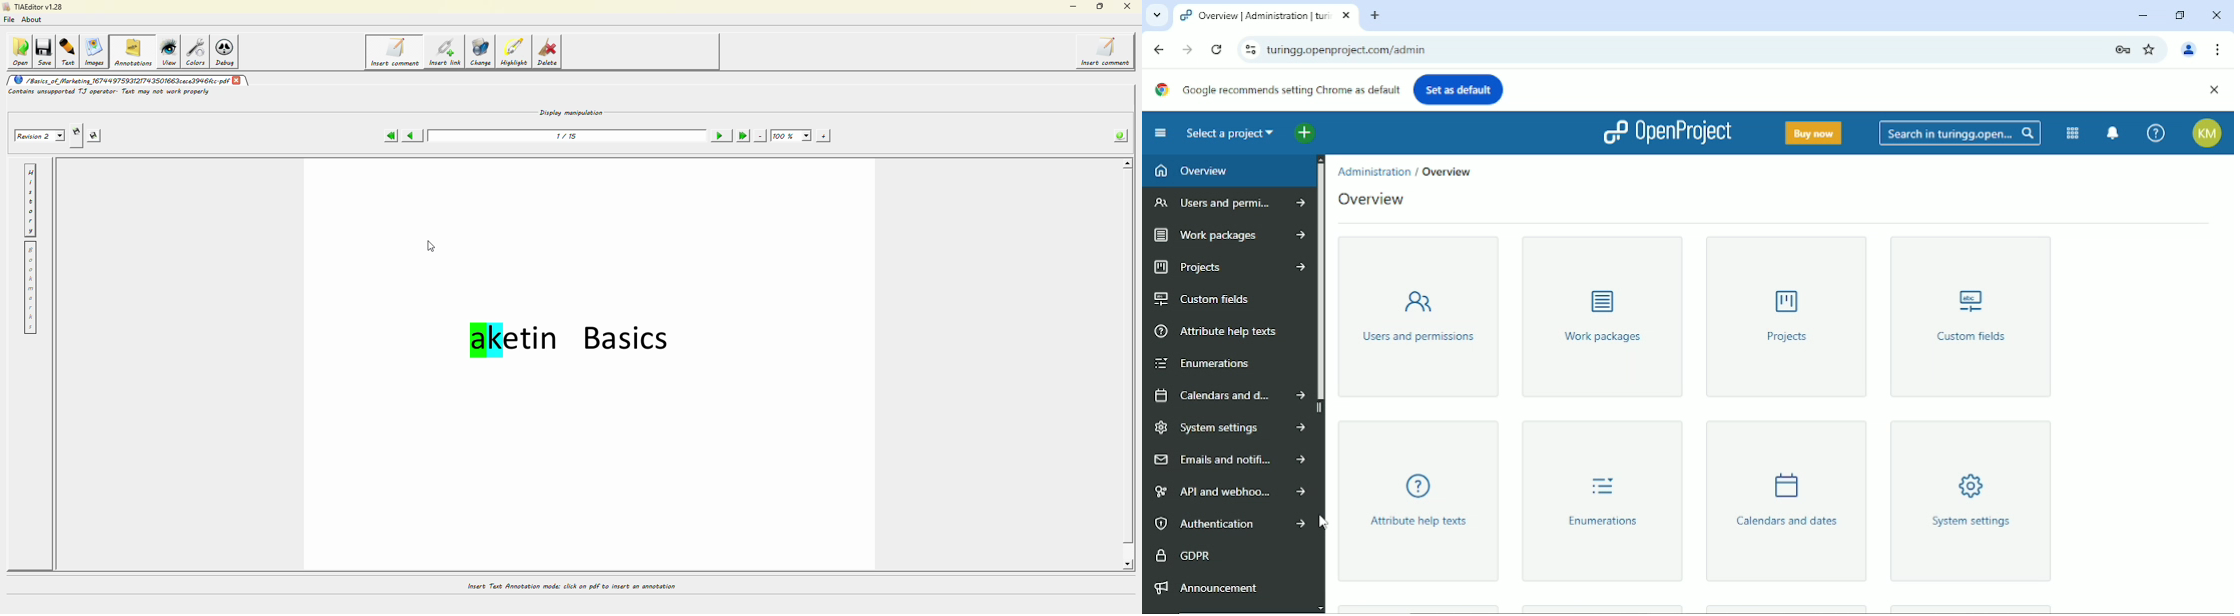  I want to click on Set as default , so click(1459, 88).